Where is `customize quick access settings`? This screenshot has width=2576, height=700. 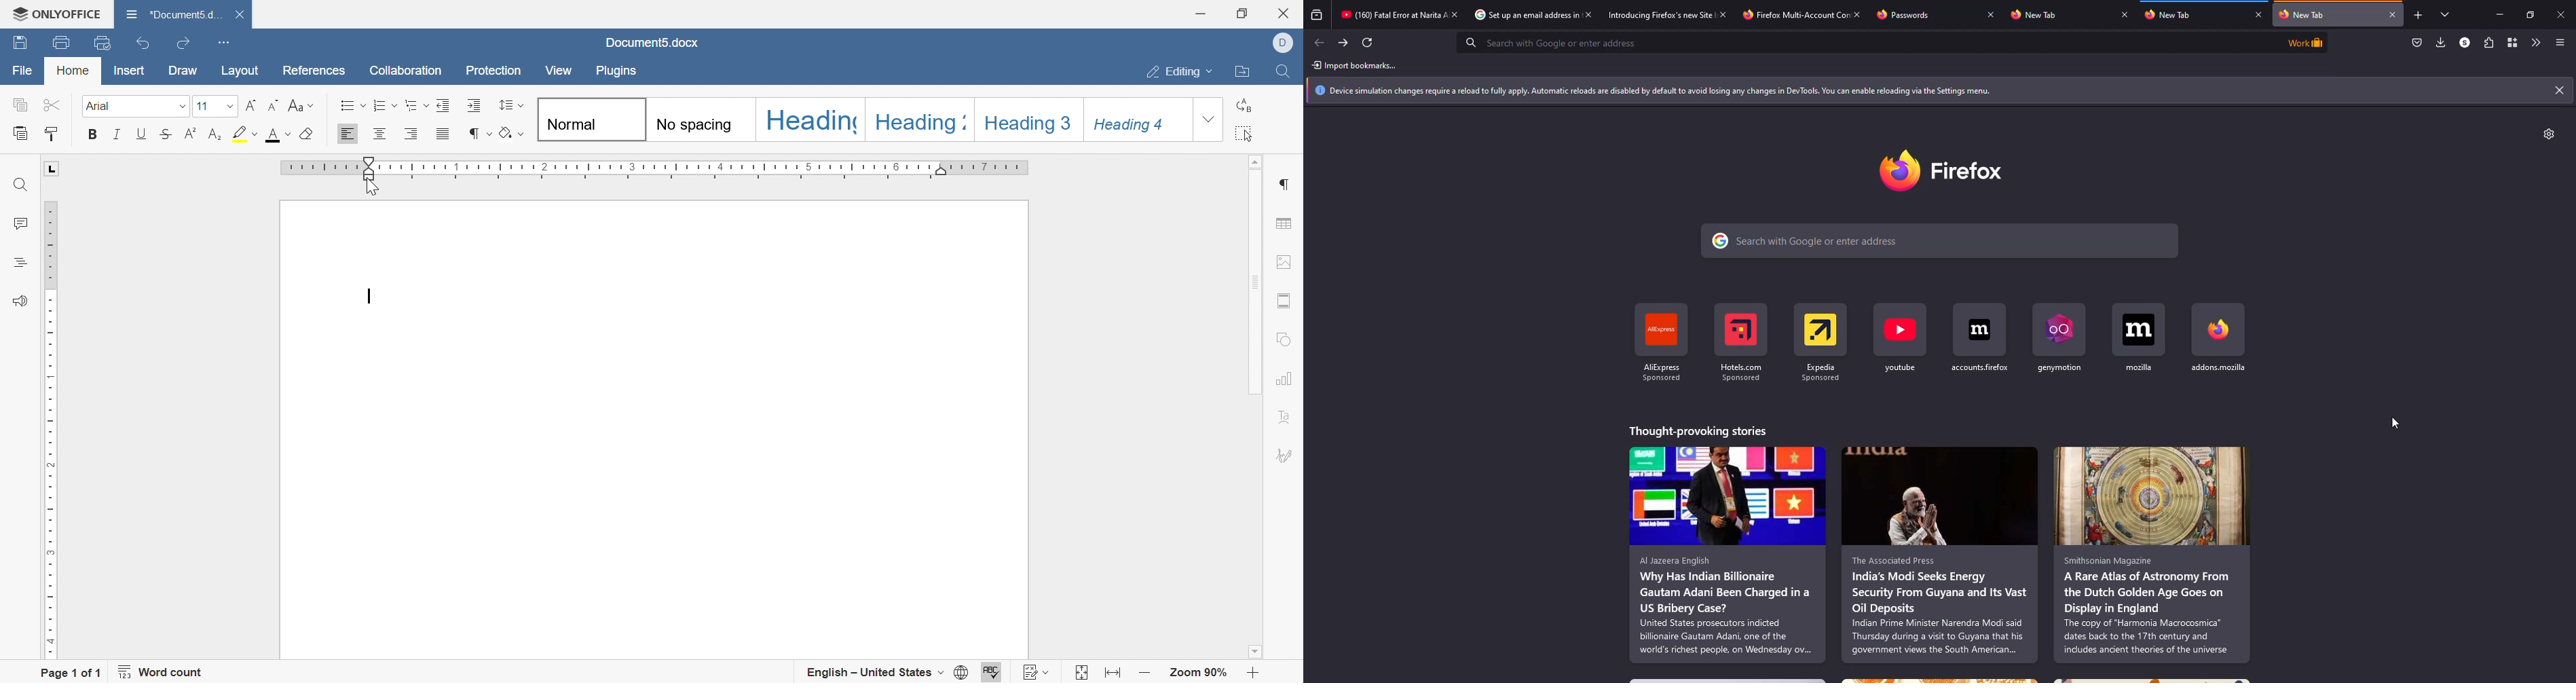
customize quick access settings is located at coordinates (225, 41).